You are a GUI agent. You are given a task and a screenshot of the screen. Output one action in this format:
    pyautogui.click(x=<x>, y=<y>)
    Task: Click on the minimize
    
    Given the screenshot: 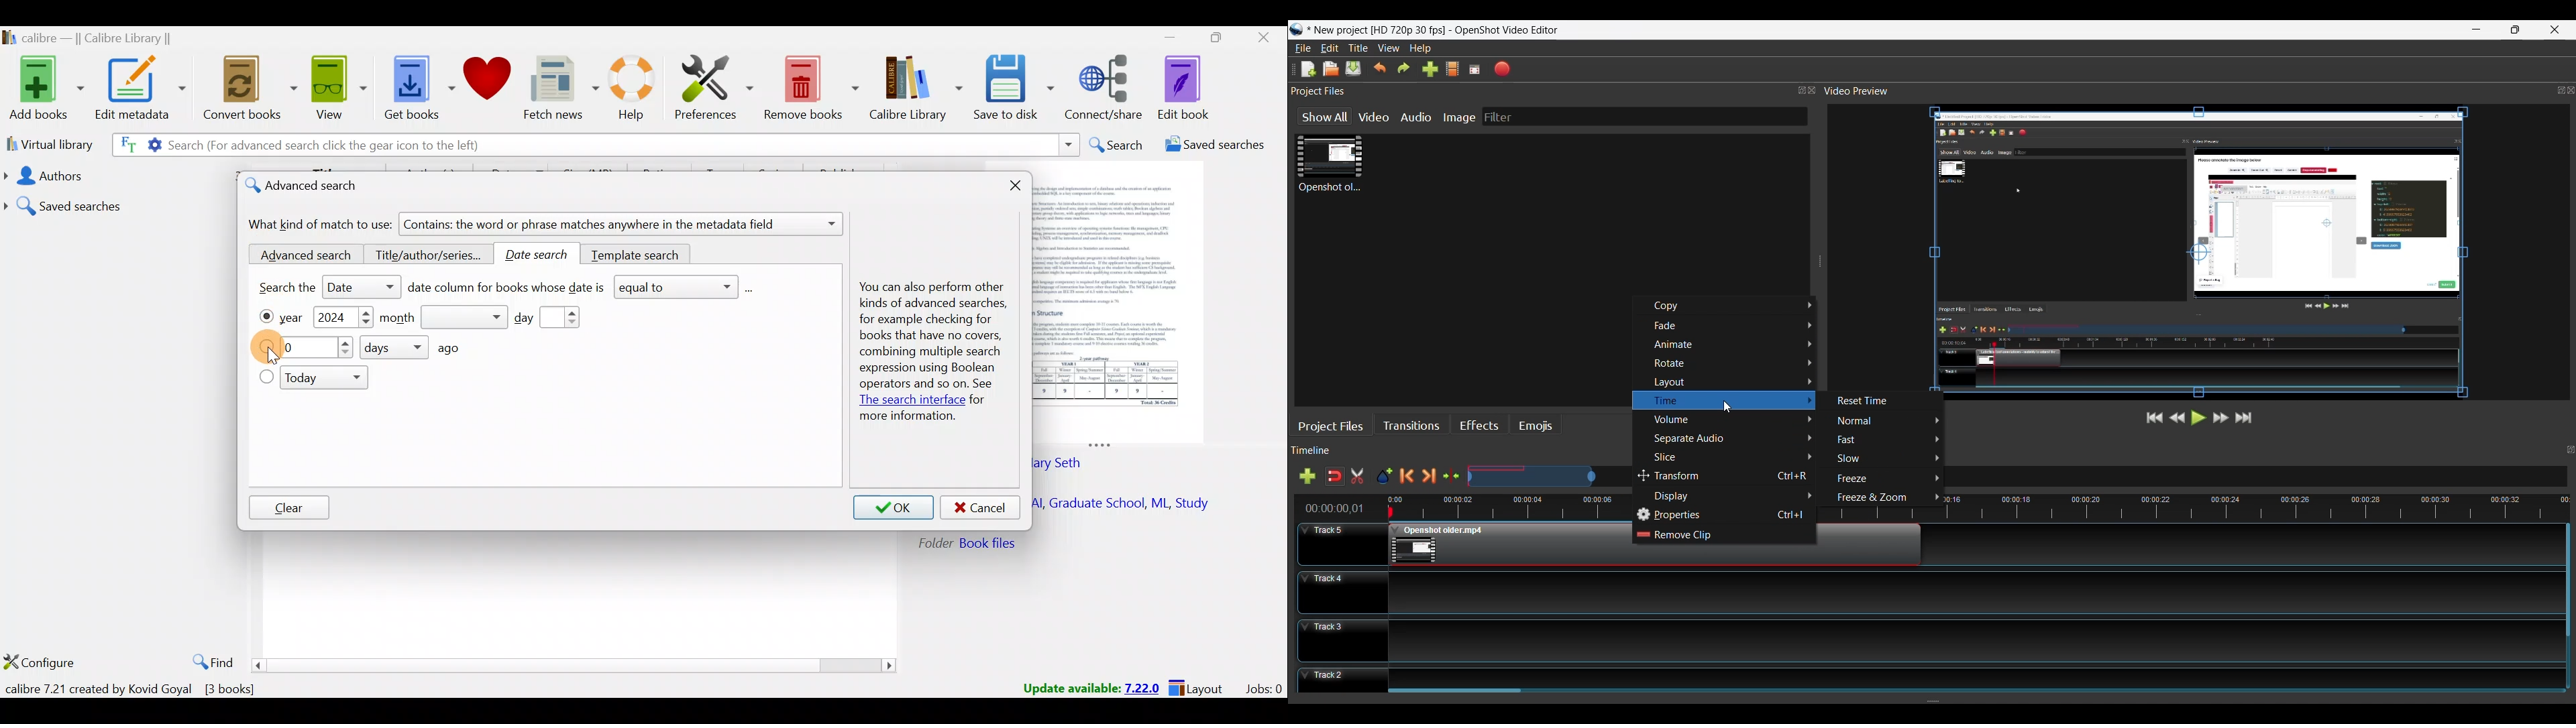 What is the action you would take?
    pyautogui.click(x=2478, y=29)
    